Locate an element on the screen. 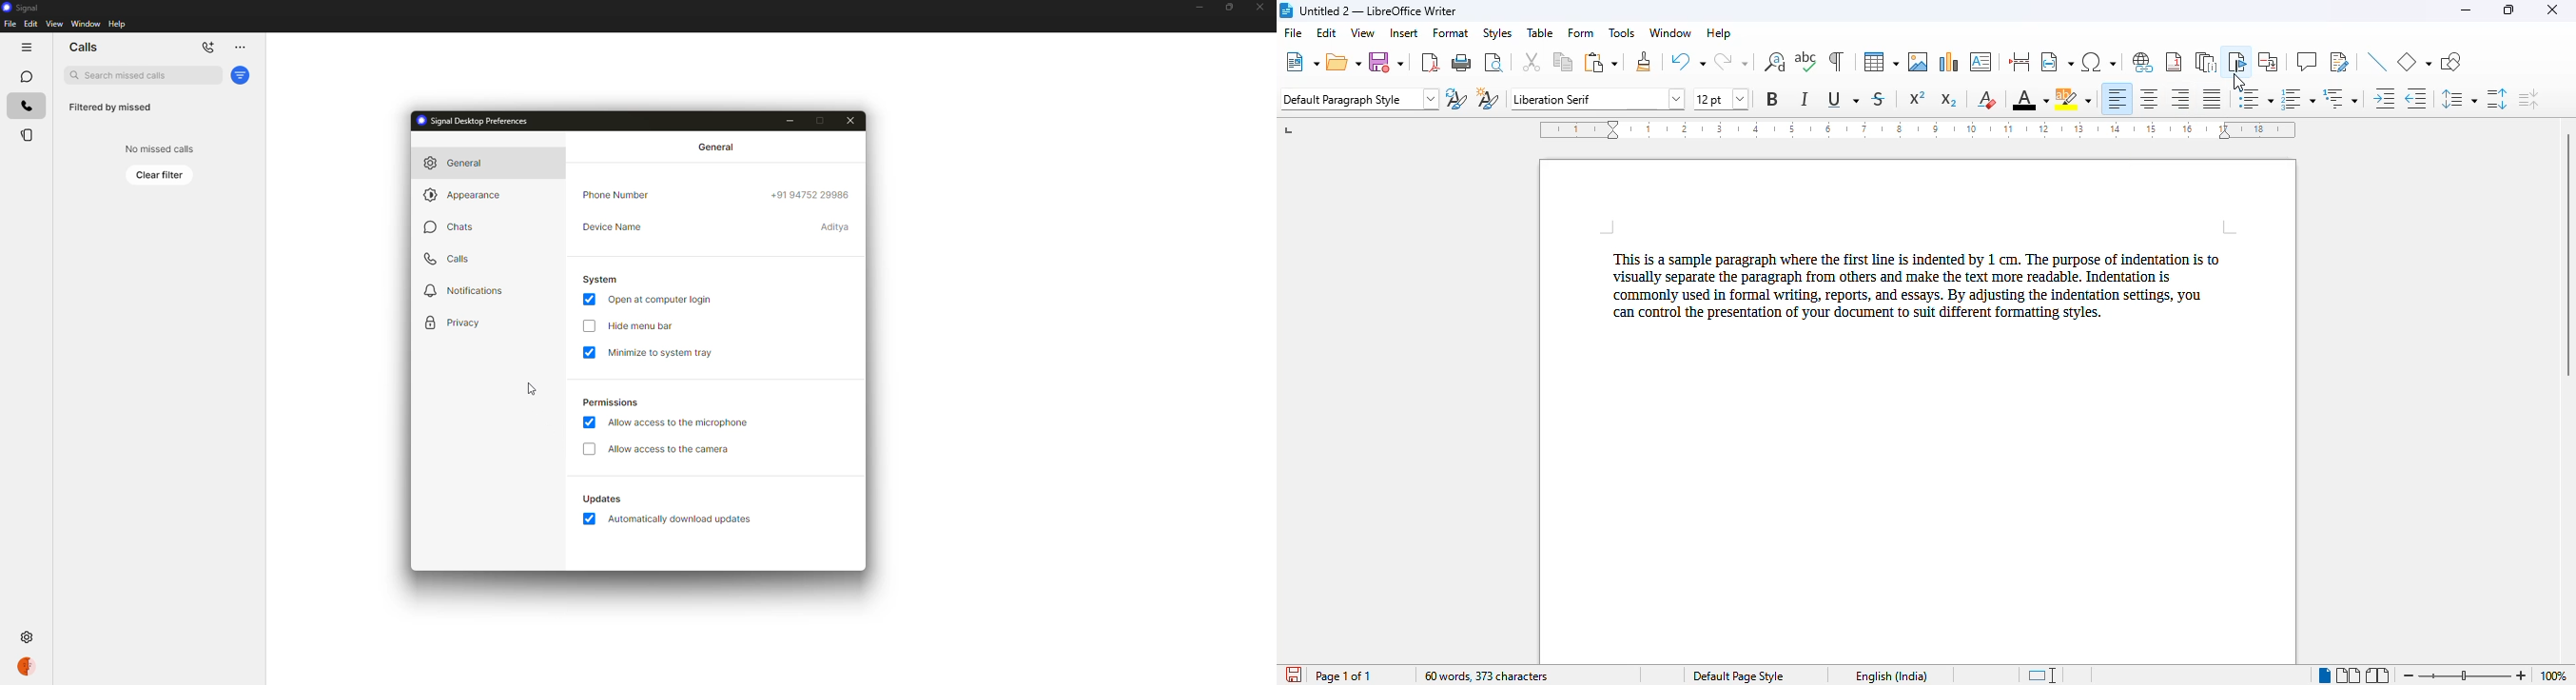 This screenshot has width=2576, height=700. device name is located at coordinates (837, 227).